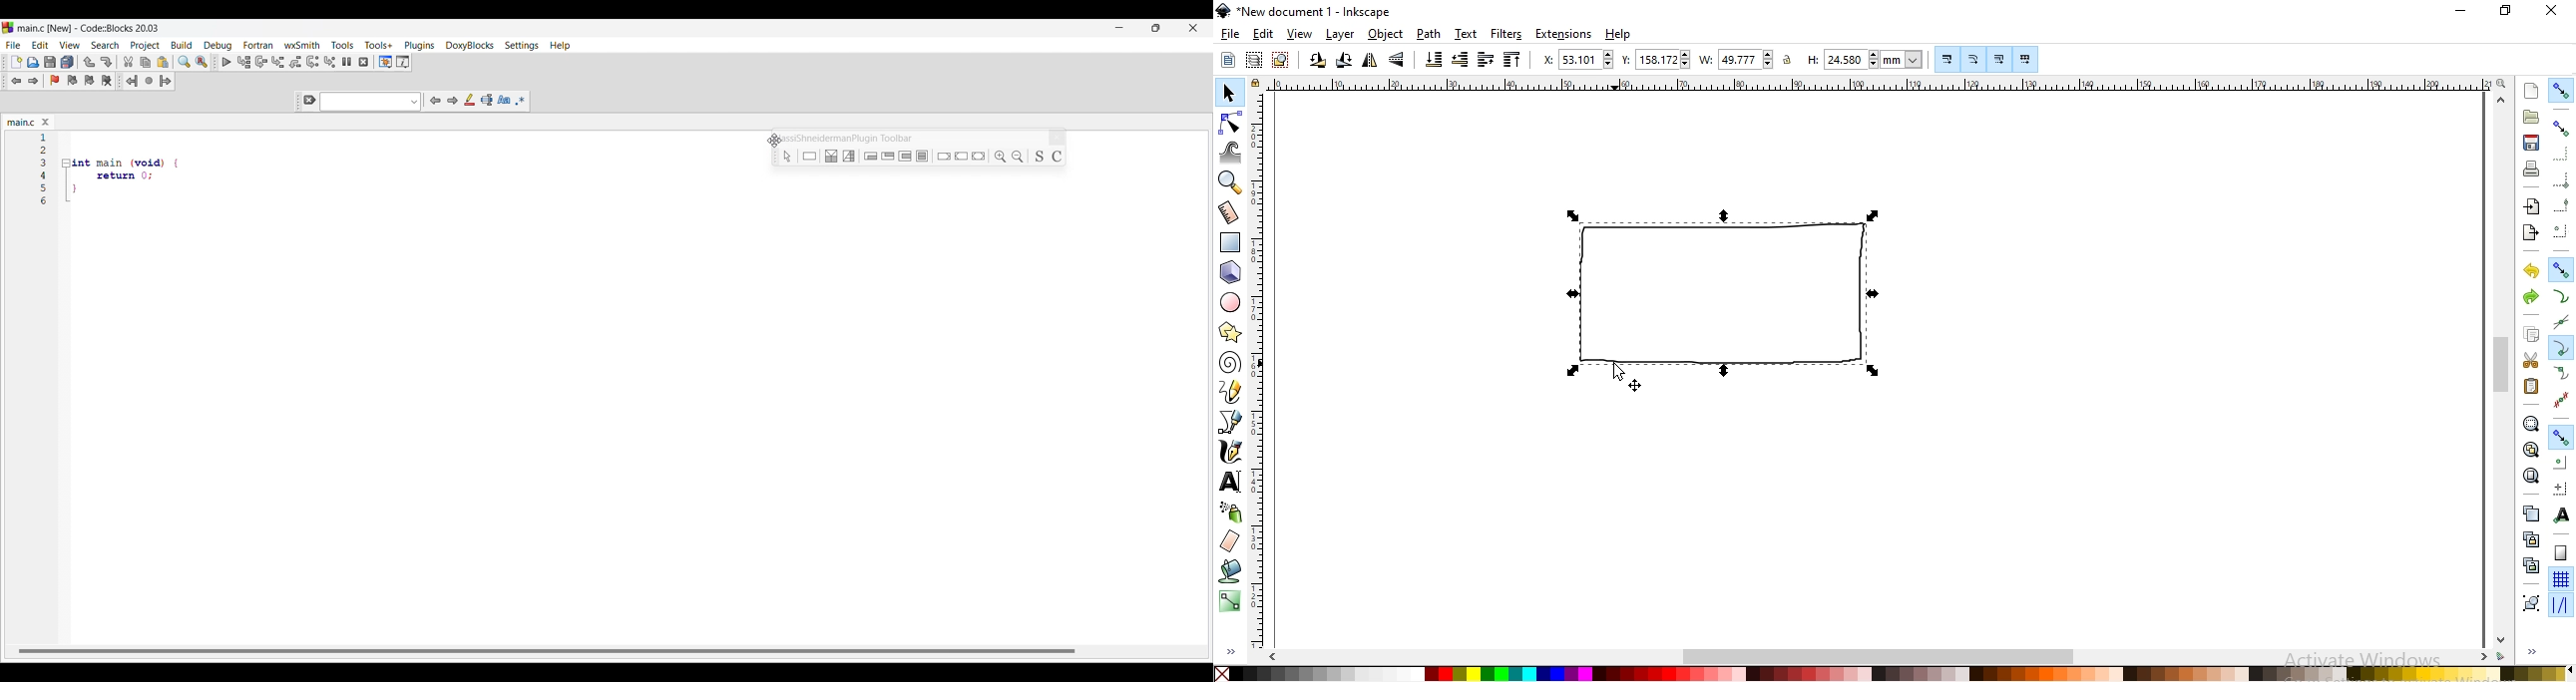 This screenshot has height=700, width=2576. I want to click on Match case, so click(504, 99).